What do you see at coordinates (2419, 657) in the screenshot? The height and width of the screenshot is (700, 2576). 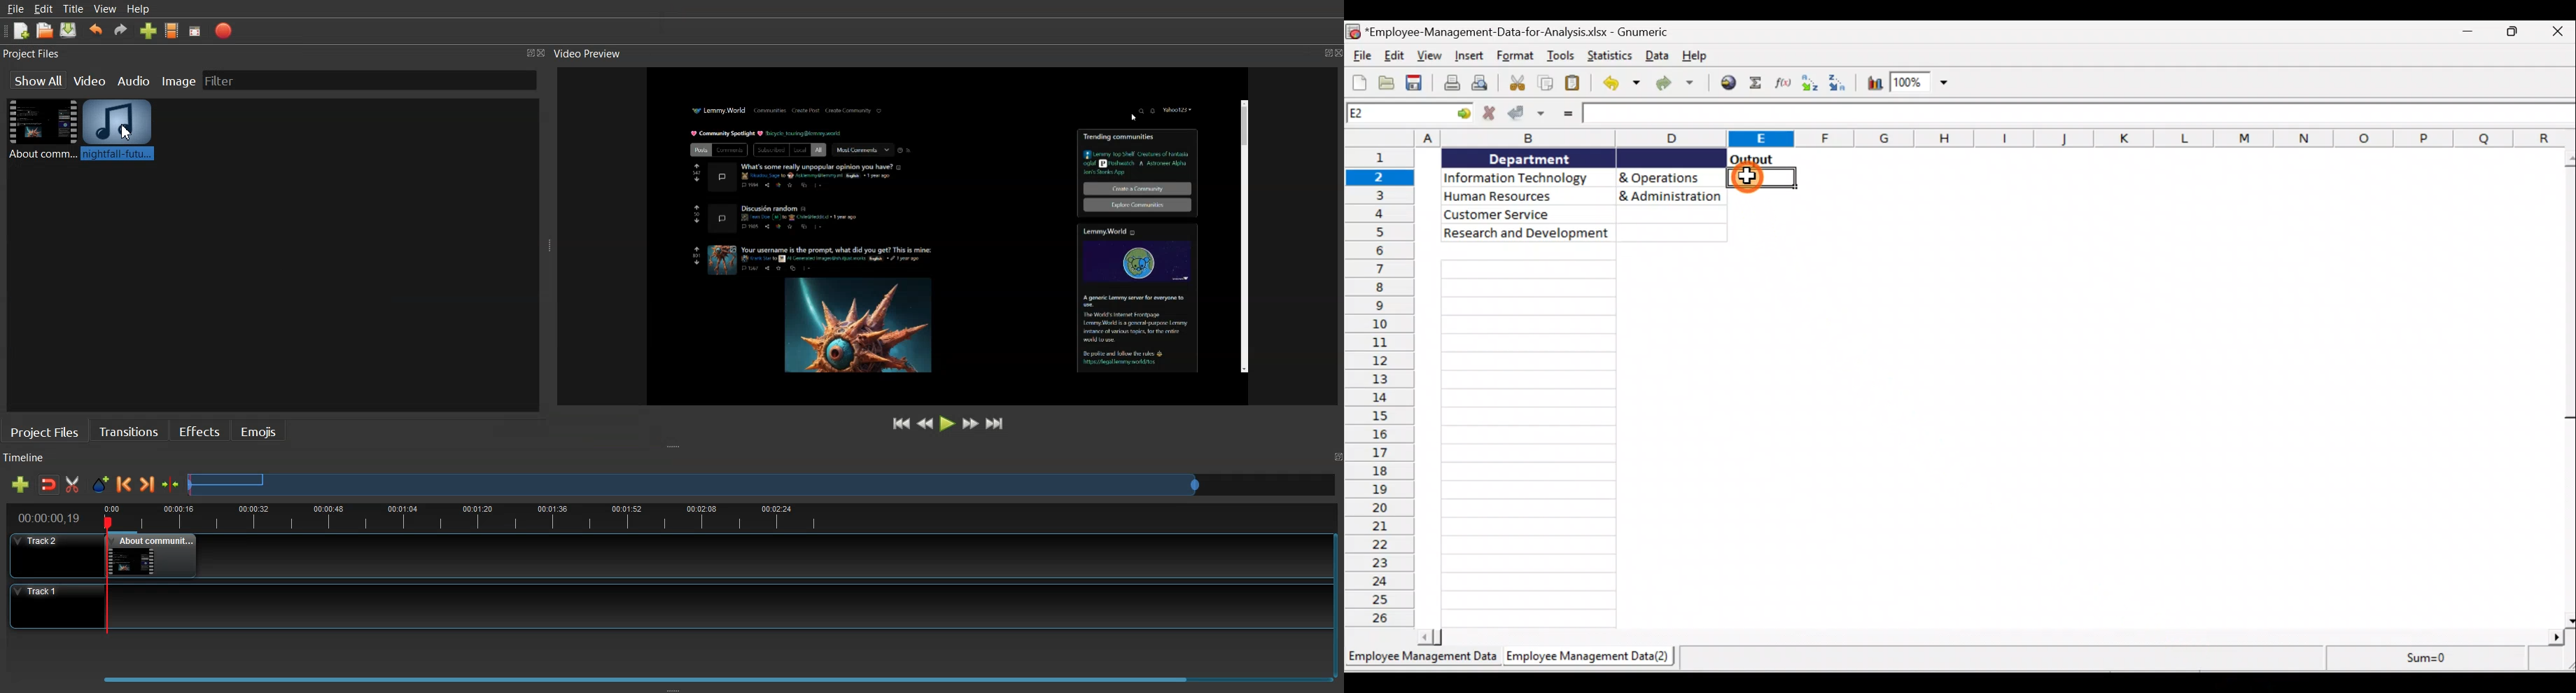 I see `sum=0` at bounding box center [2419, 657].